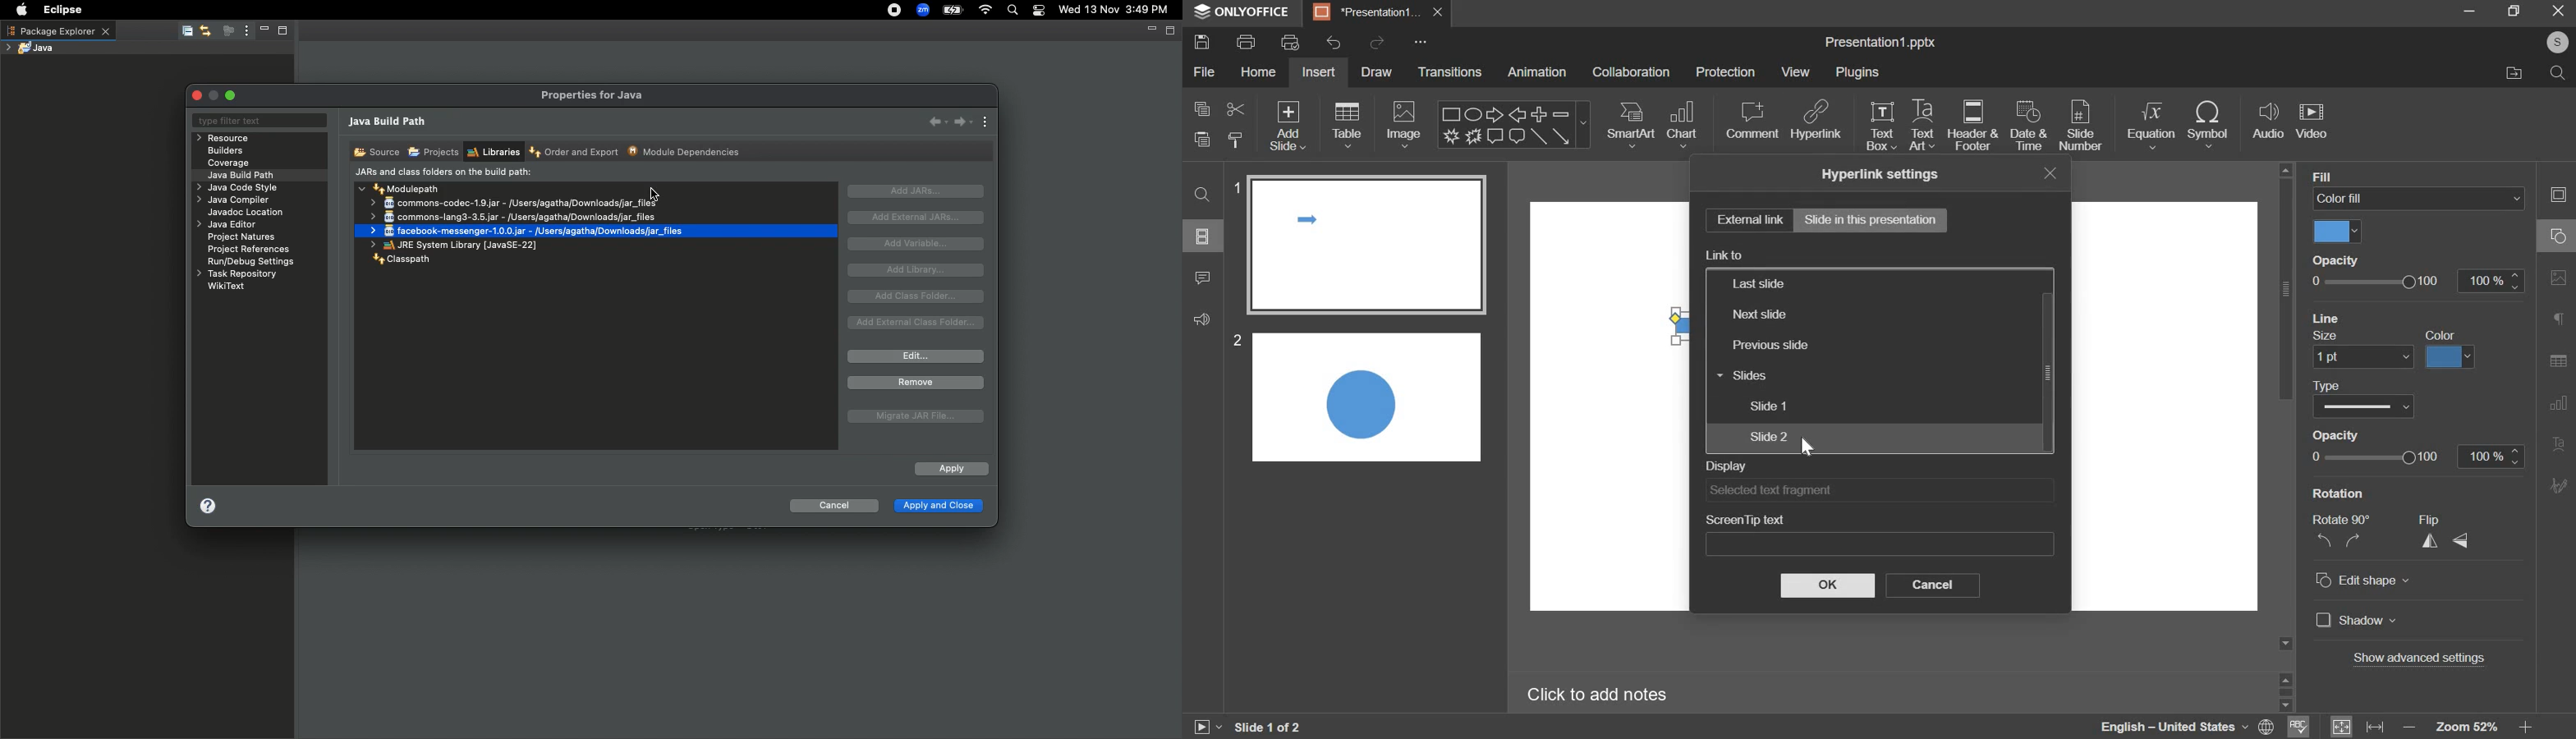 This screenshot has width=2576, height=756. Describe the element at coordinates (2376, 727) in the screenshot. I see `fit to width` at that location.